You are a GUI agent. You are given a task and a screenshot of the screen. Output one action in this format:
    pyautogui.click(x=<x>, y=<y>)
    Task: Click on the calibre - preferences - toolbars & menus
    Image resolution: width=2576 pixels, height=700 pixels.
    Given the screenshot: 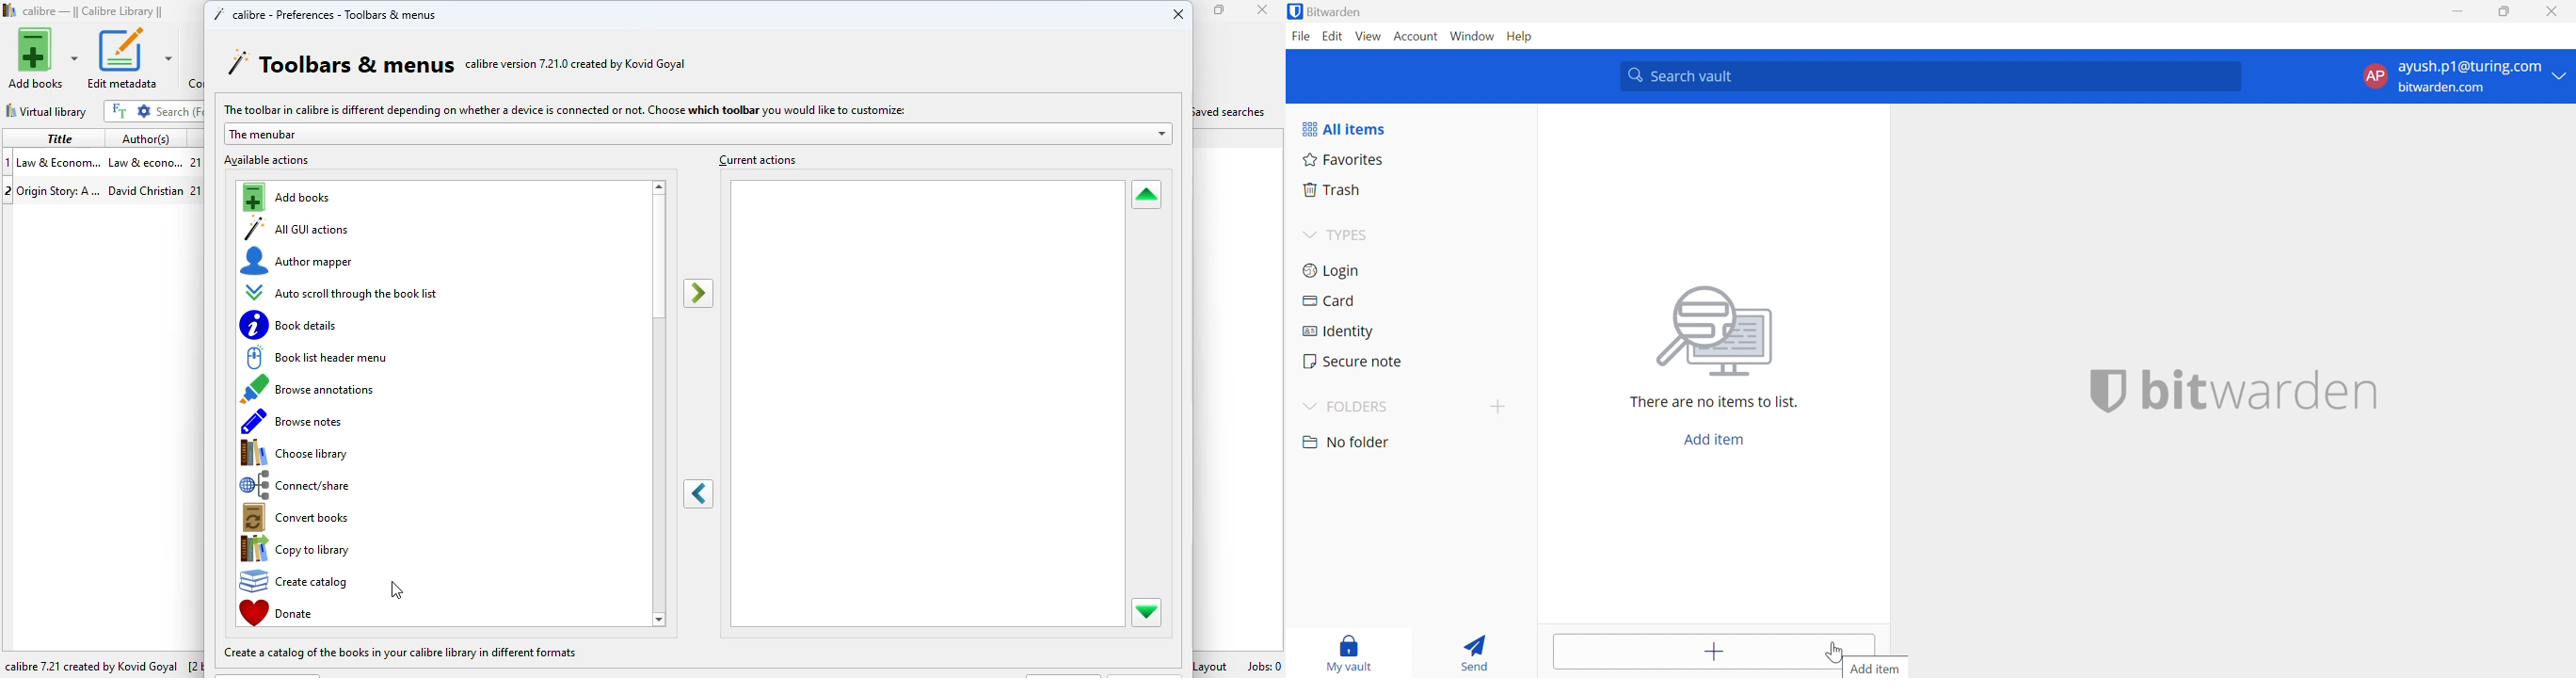 What is the action you would take?
    pyautogui.click(x=324, y=13)
    